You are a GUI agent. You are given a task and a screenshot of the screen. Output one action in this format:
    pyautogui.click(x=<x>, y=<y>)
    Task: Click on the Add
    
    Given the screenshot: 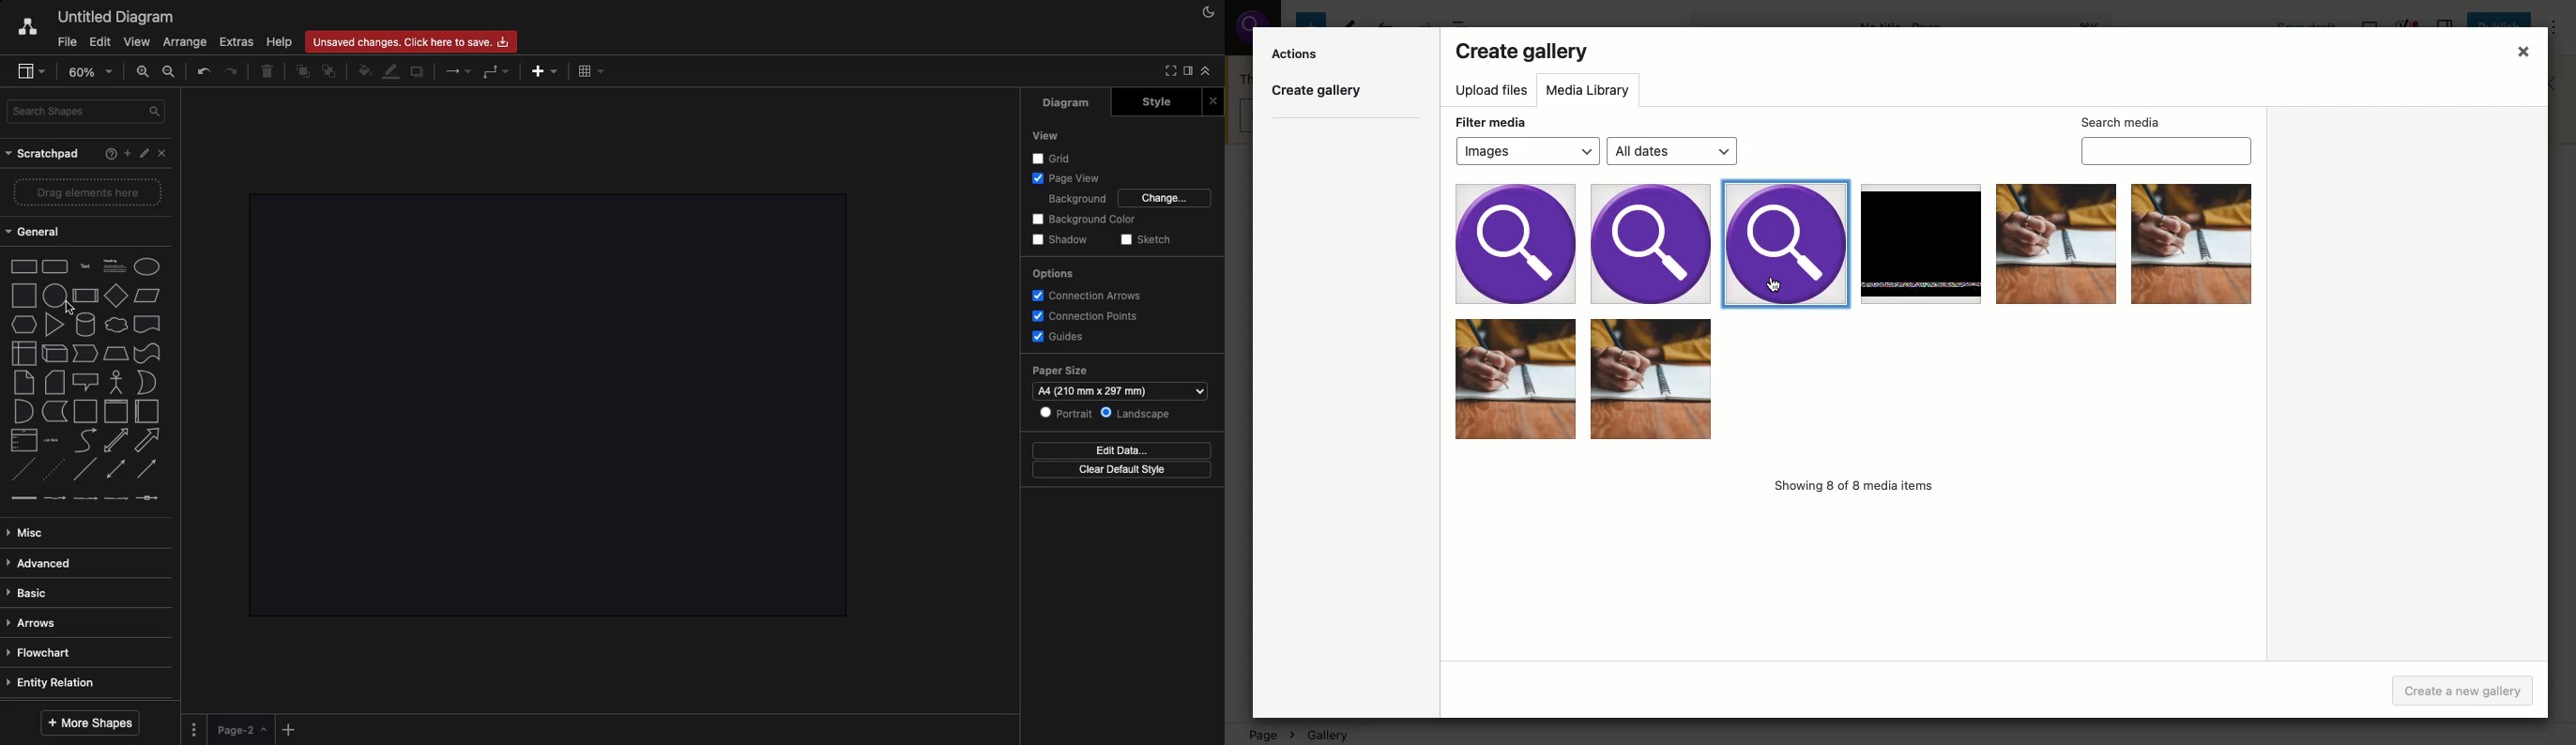 What is the action you would take?
    pyautogui.click(x=289, y=730)
    